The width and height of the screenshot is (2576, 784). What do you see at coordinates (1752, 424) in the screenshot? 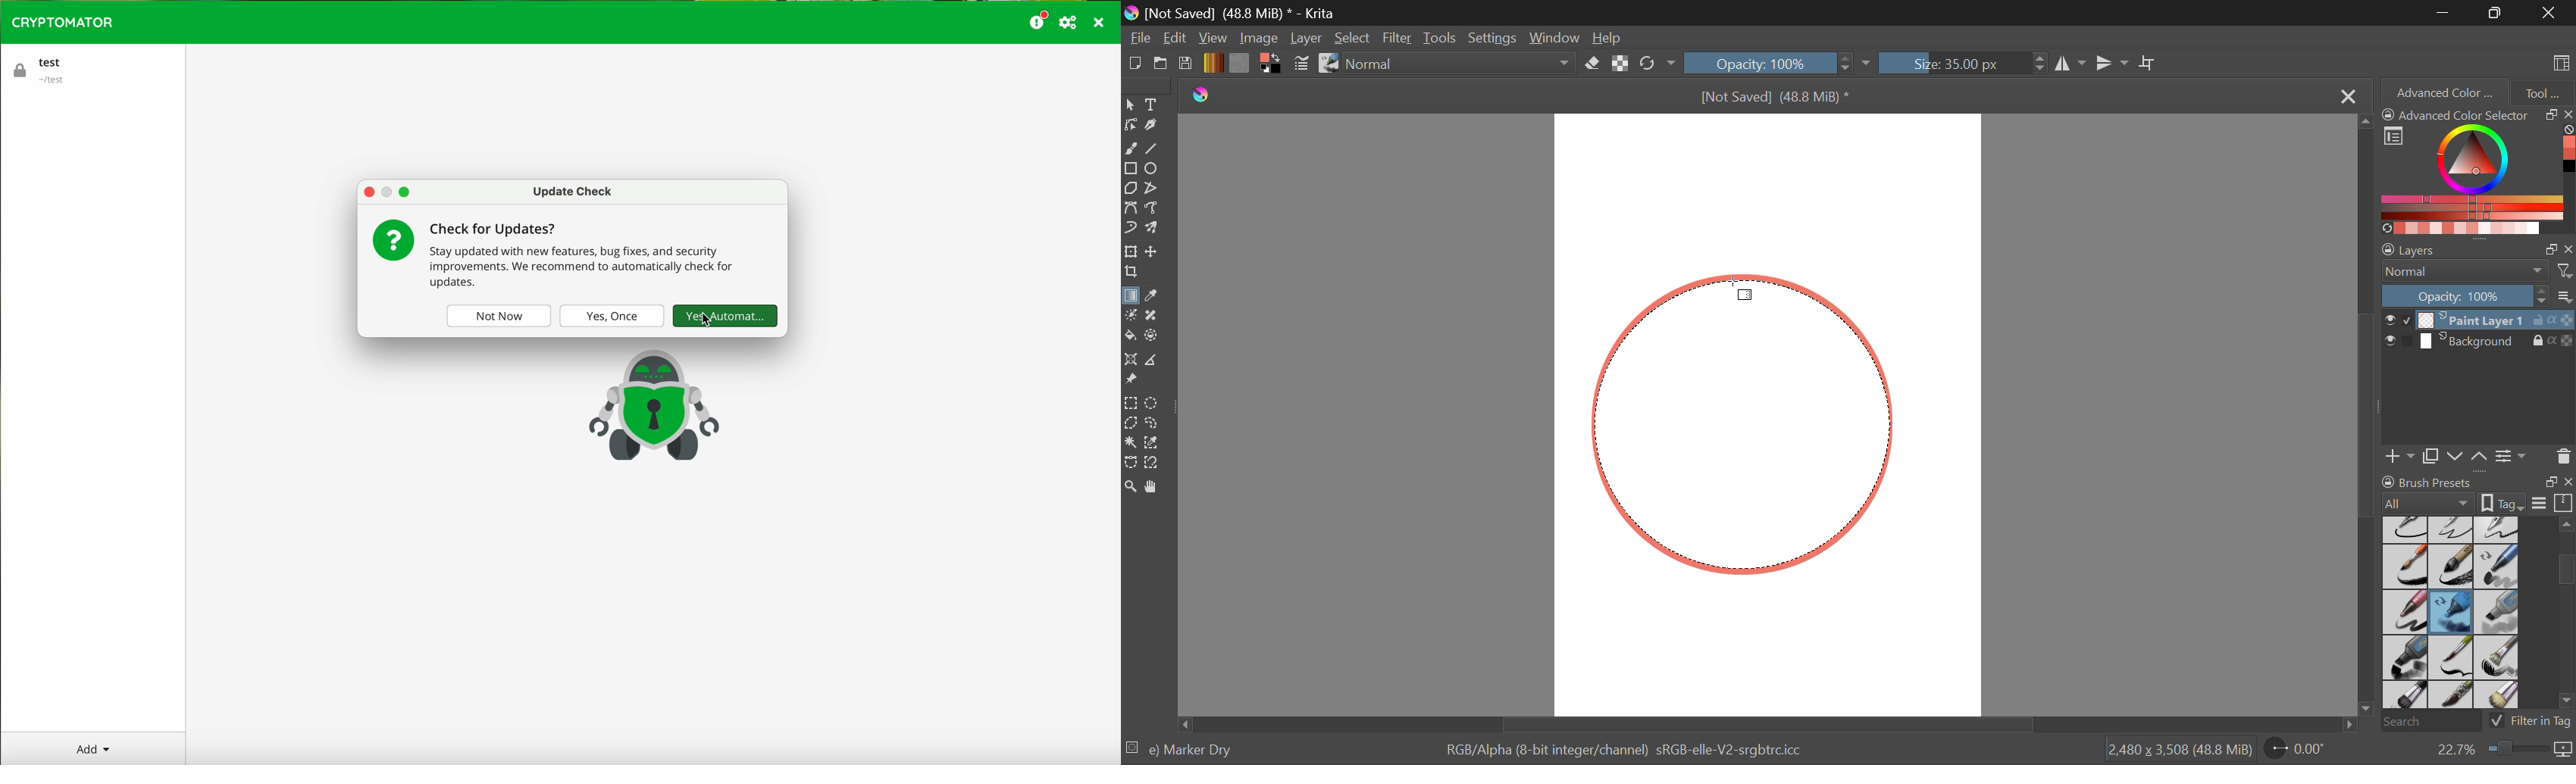
I see `Mock Shape Generated ` at bounding box center [1752, 424].